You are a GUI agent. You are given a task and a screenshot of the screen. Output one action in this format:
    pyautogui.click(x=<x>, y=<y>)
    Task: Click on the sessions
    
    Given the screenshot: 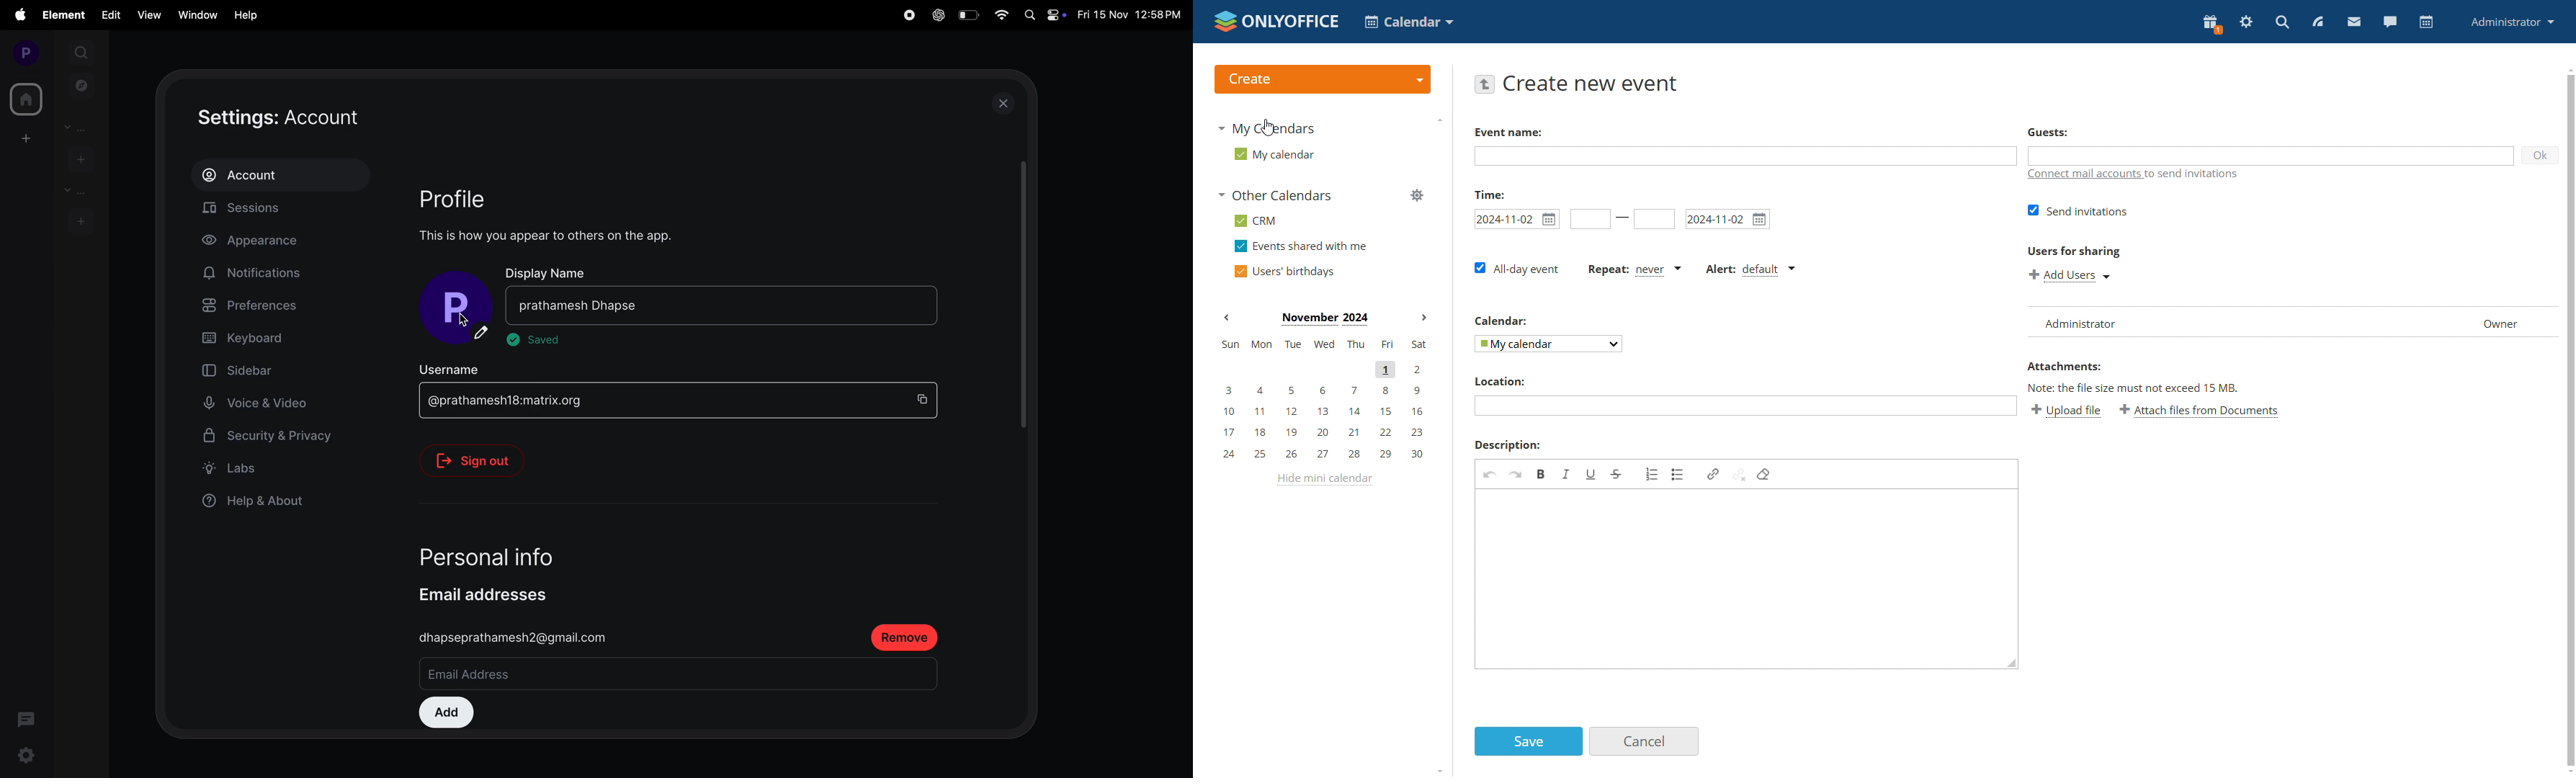 What is the action you would take?
    pyautogui.click(x=286, y=211)
    